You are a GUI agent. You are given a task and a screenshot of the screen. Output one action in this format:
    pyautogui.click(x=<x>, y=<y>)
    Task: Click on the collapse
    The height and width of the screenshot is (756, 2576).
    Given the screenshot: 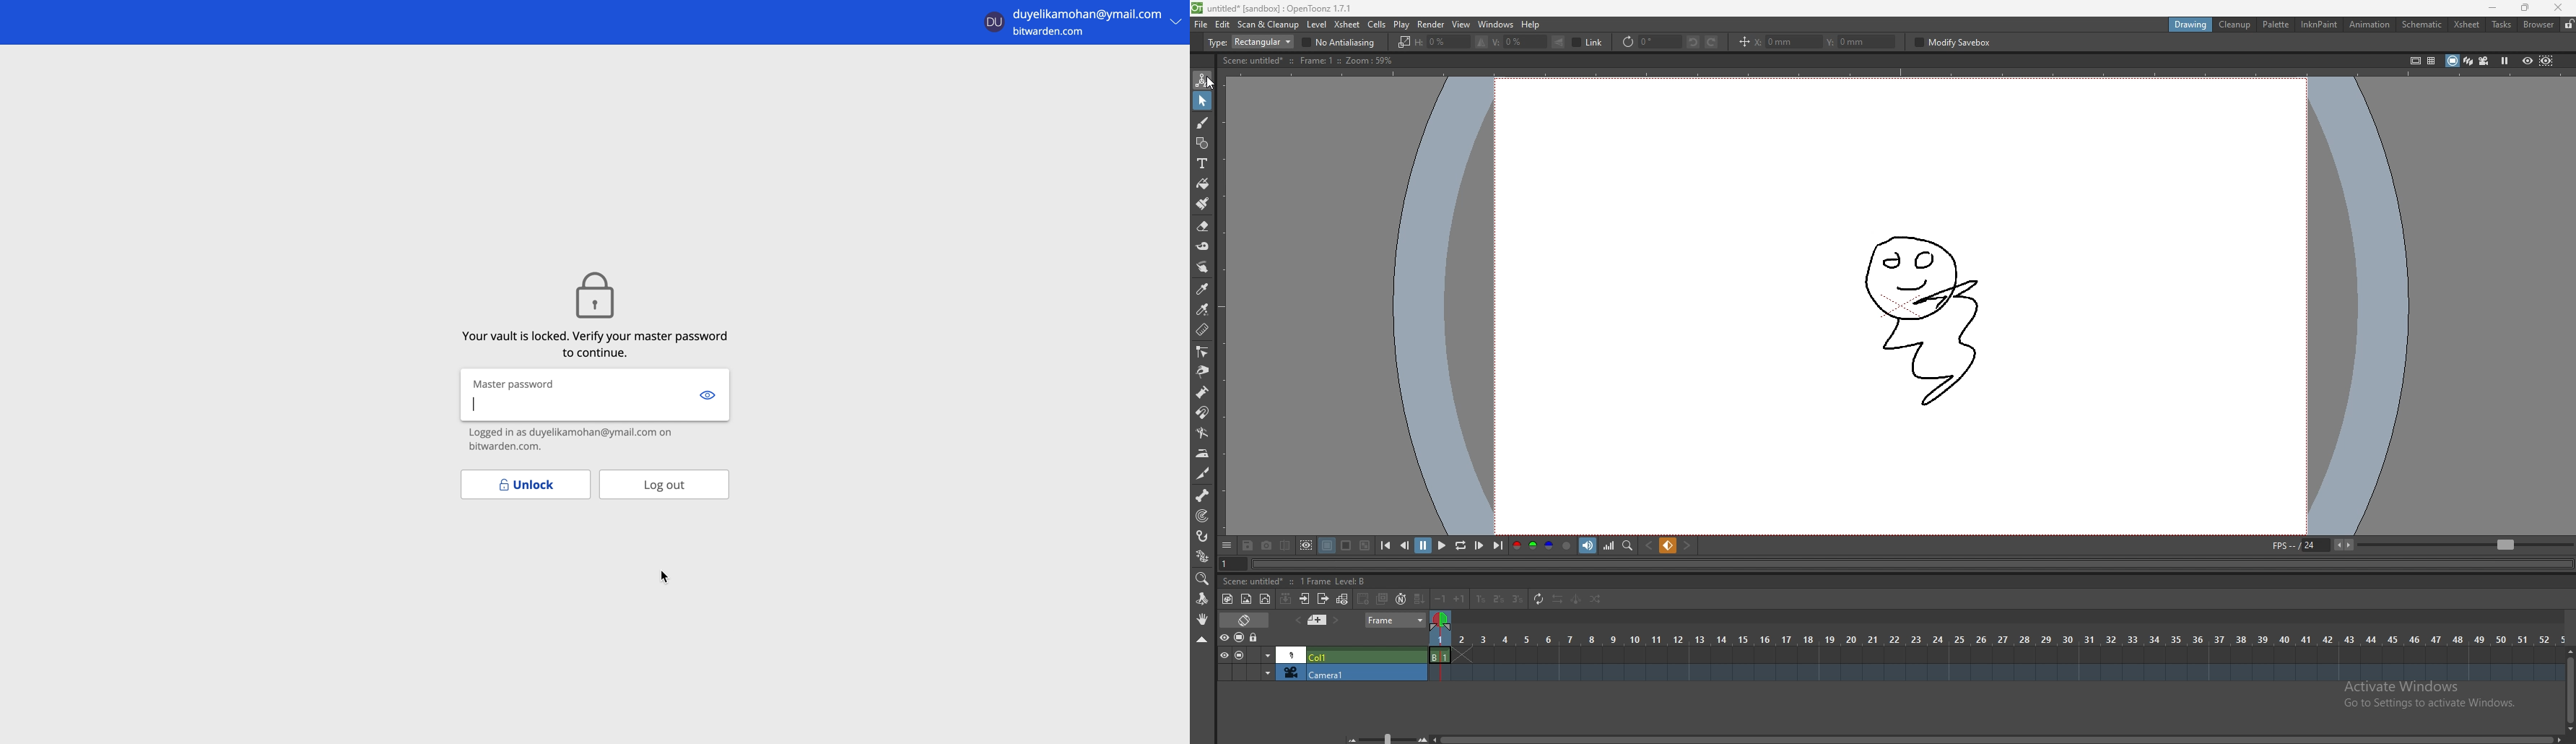 What is the action you would take?
    pyautogui.click(x=1286, y=598)
    